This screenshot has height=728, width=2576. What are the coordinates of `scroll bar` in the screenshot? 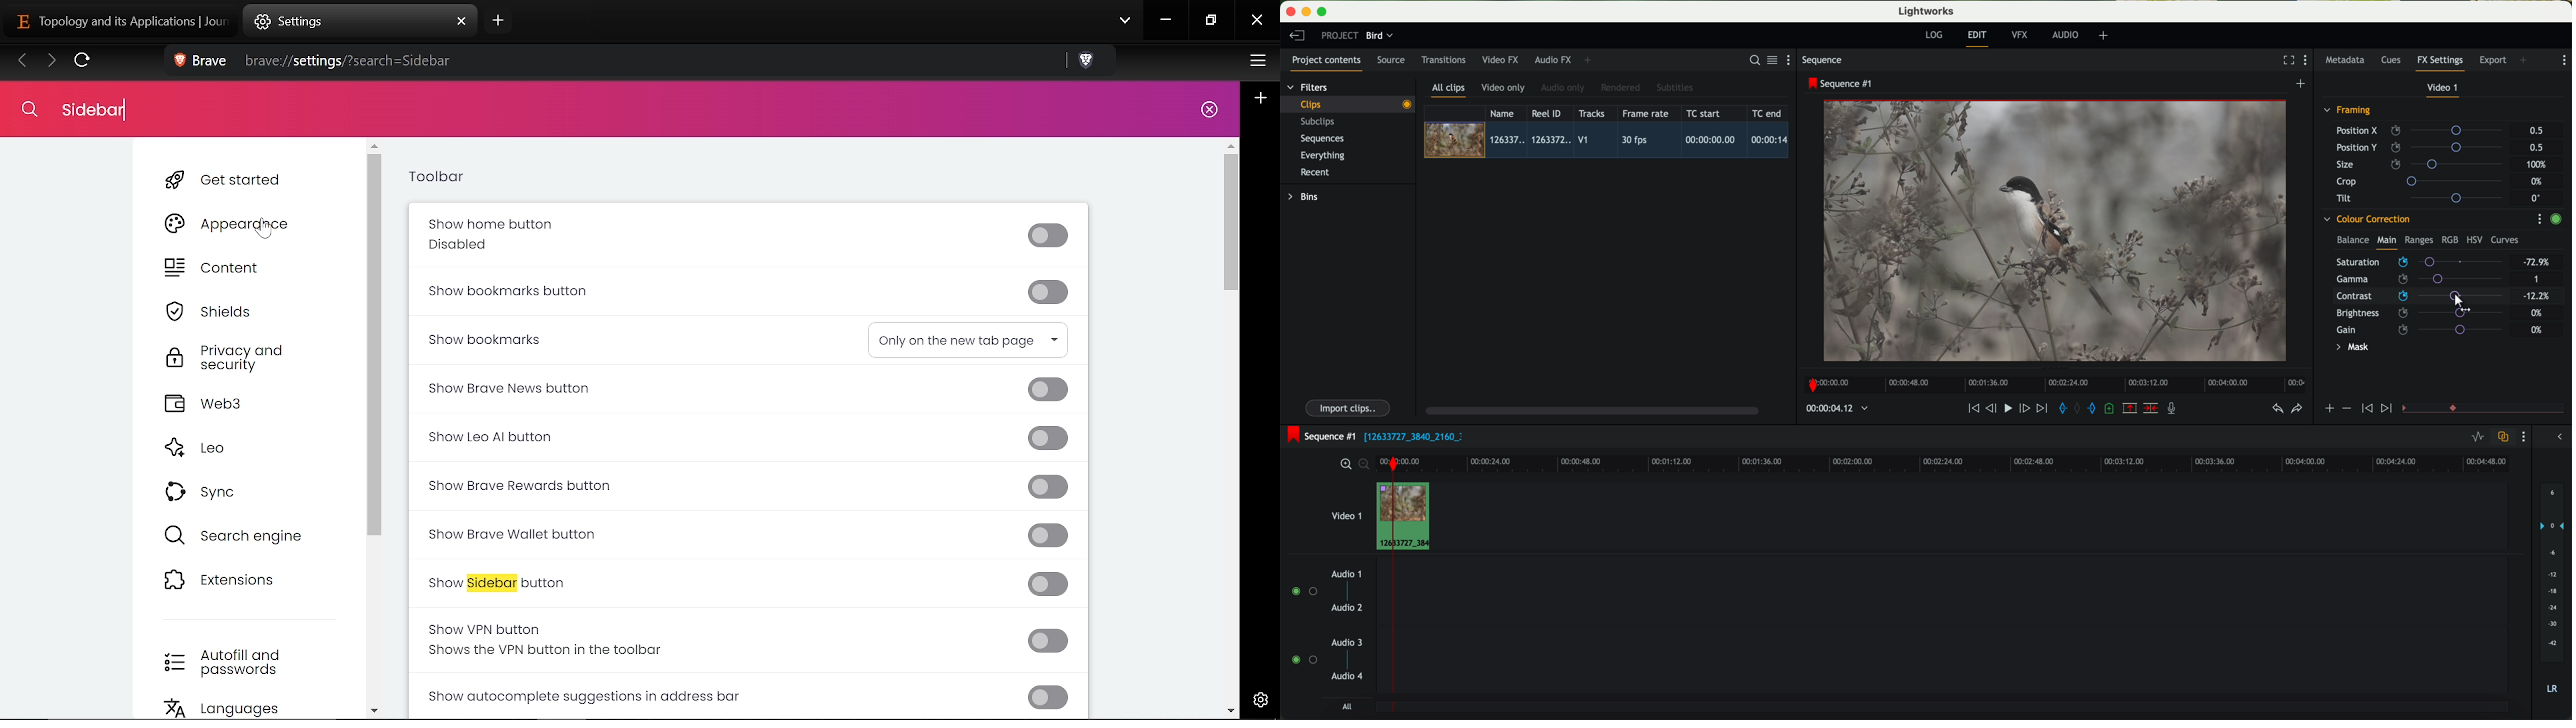 It's located at (1591, 410).